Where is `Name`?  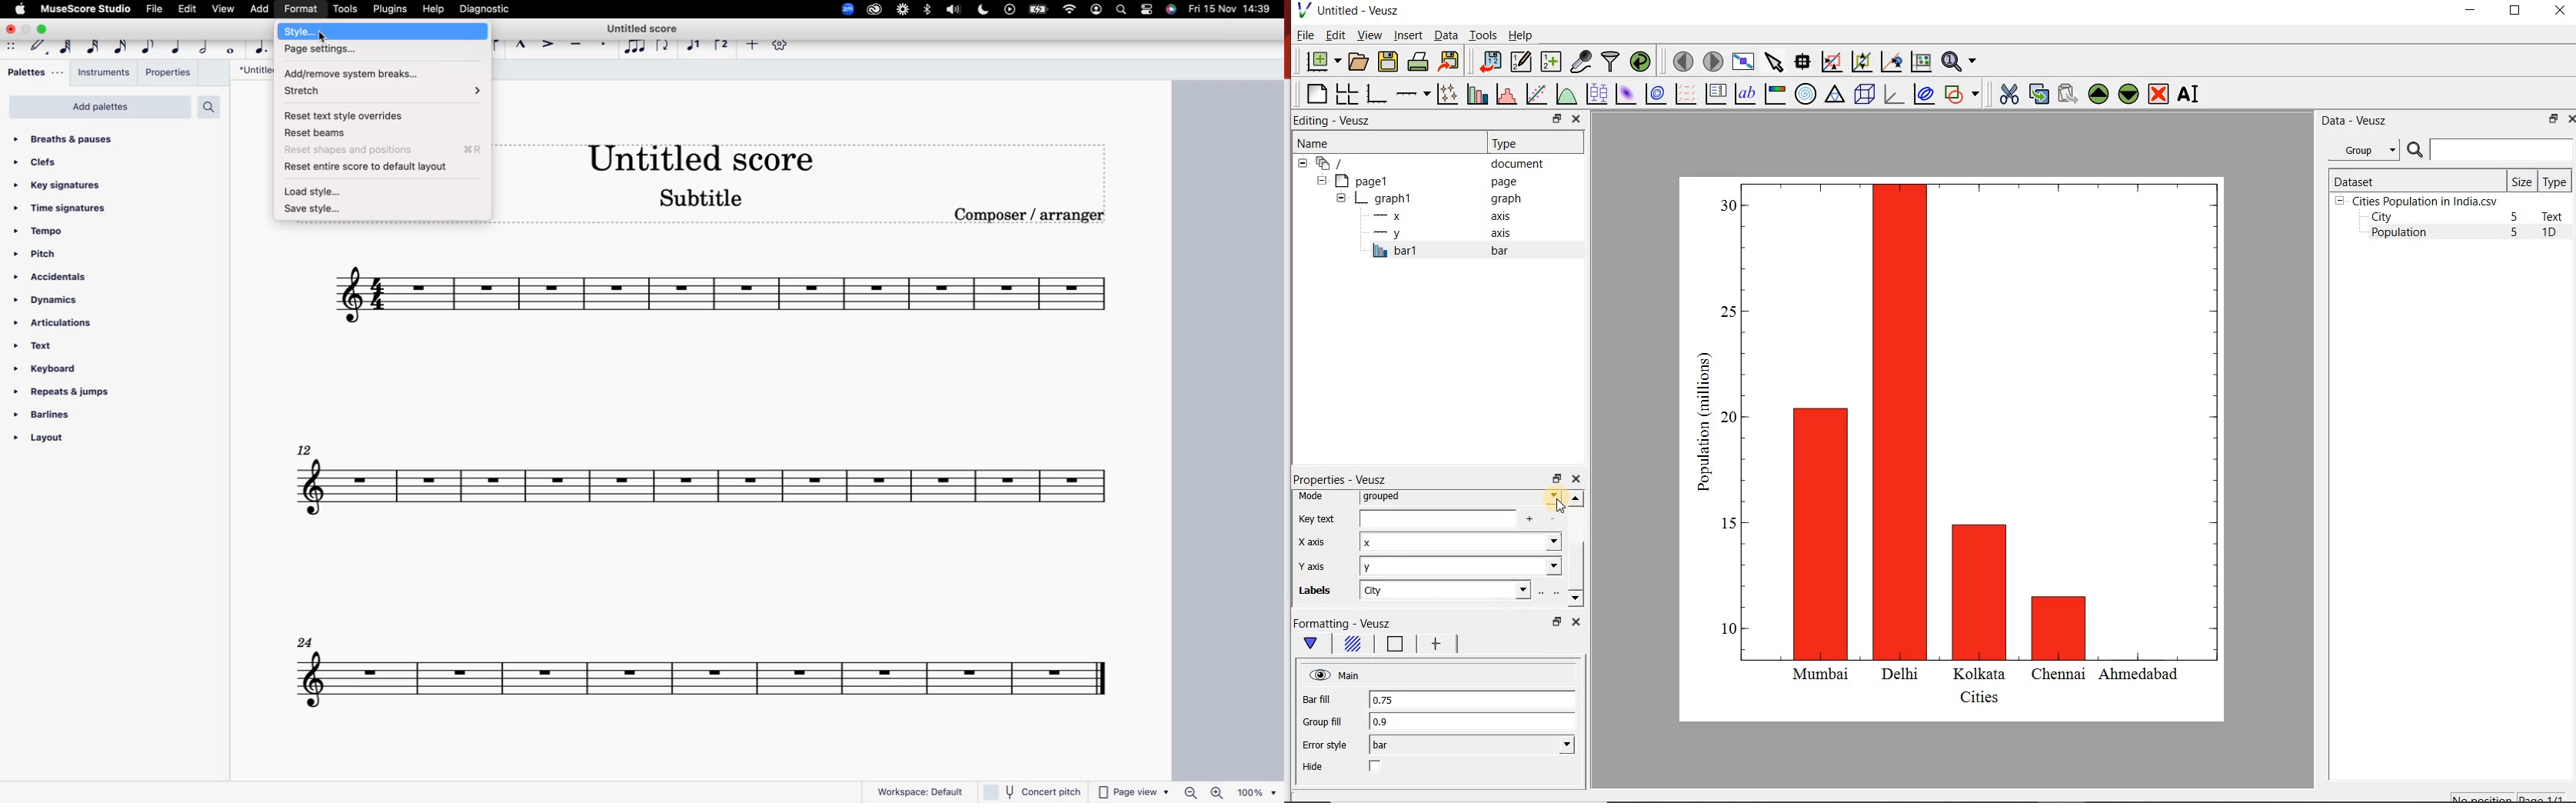 Name is located at coordinates (1371, 141).